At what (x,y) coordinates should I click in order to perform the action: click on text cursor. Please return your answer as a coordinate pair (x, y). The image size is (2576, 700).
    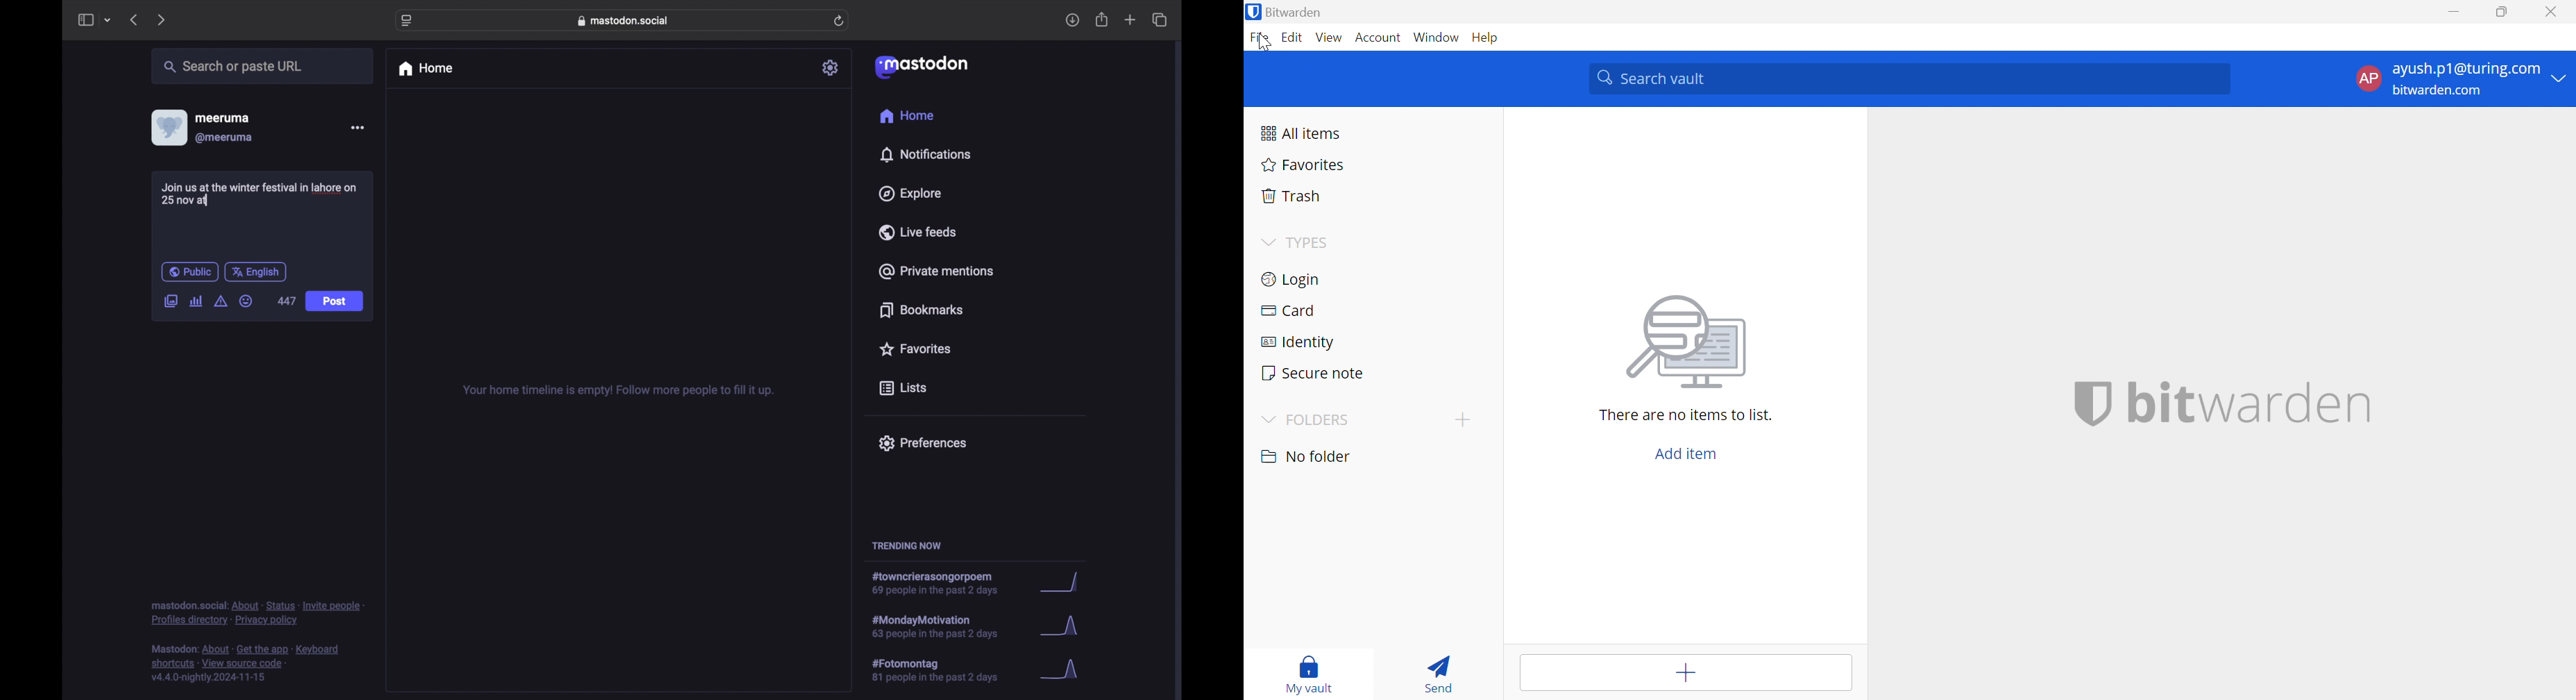
    Looking at the image, I should click on (205, 202).